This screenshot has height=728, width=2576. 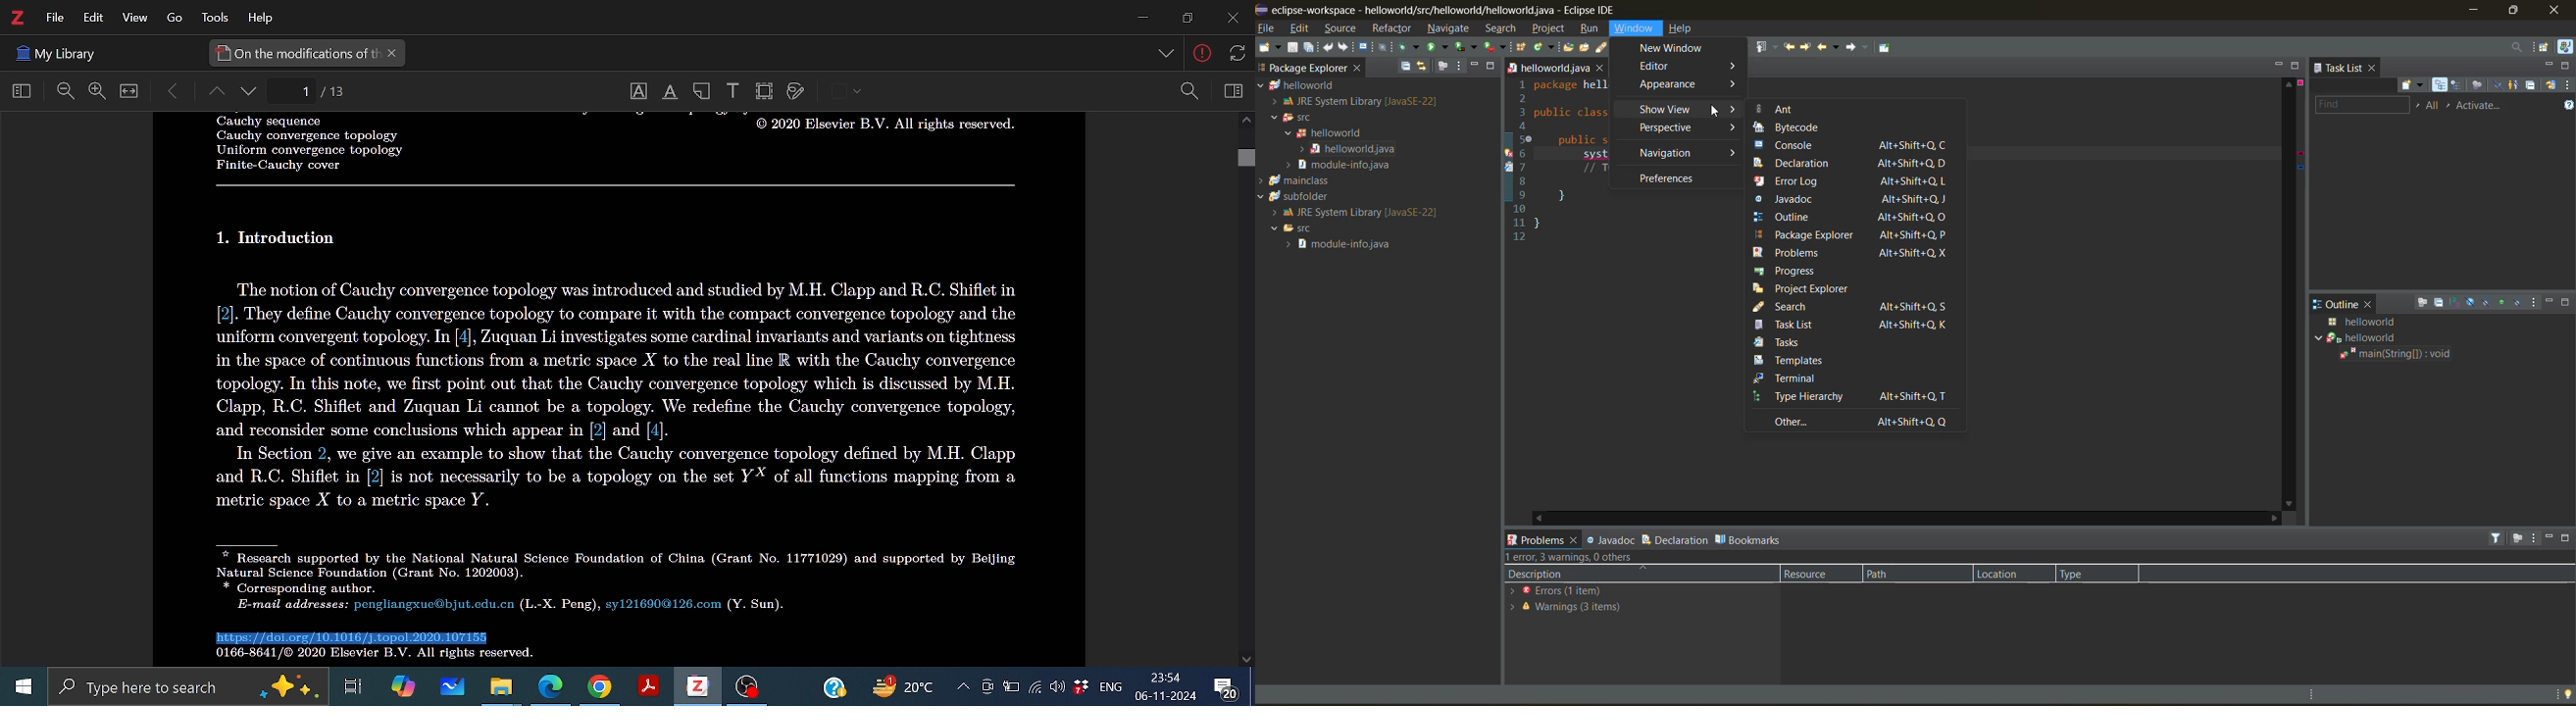 I want to click on Zoom out, so click(x=66, y=92).